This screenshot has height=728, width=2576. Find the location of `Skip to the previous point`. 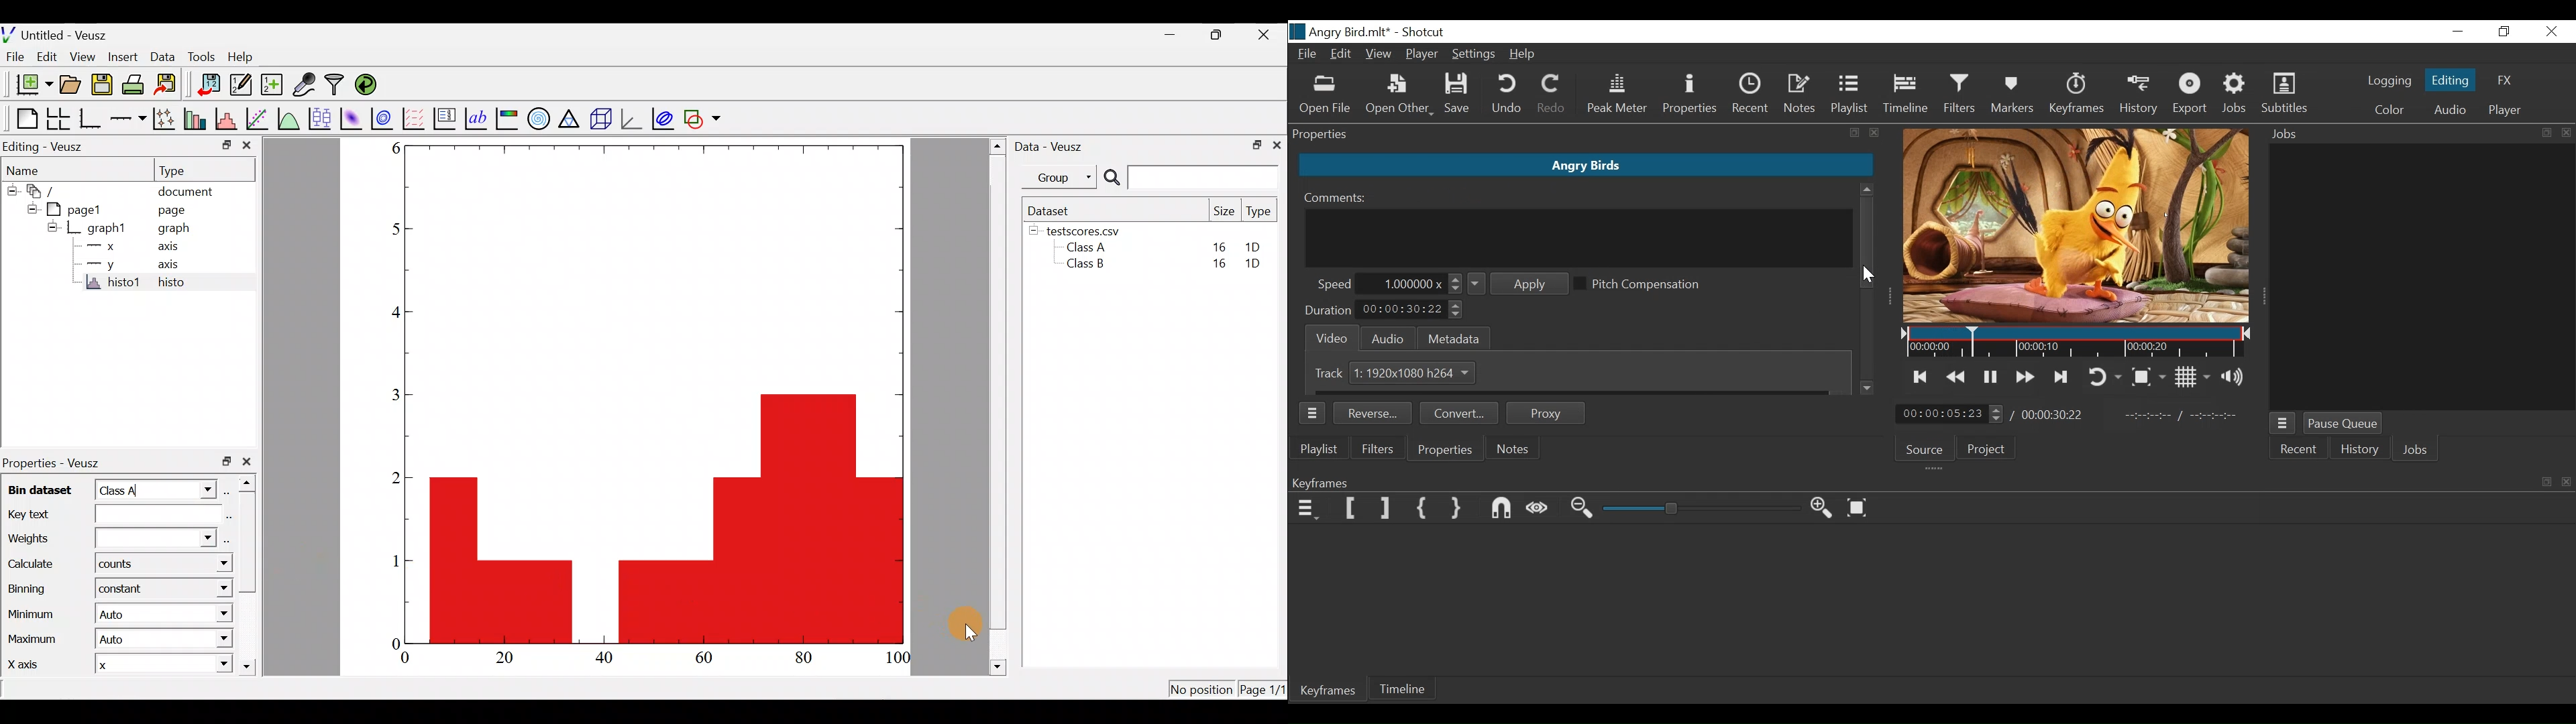

Skip to the previous point is located at coordinates (1921, 377).